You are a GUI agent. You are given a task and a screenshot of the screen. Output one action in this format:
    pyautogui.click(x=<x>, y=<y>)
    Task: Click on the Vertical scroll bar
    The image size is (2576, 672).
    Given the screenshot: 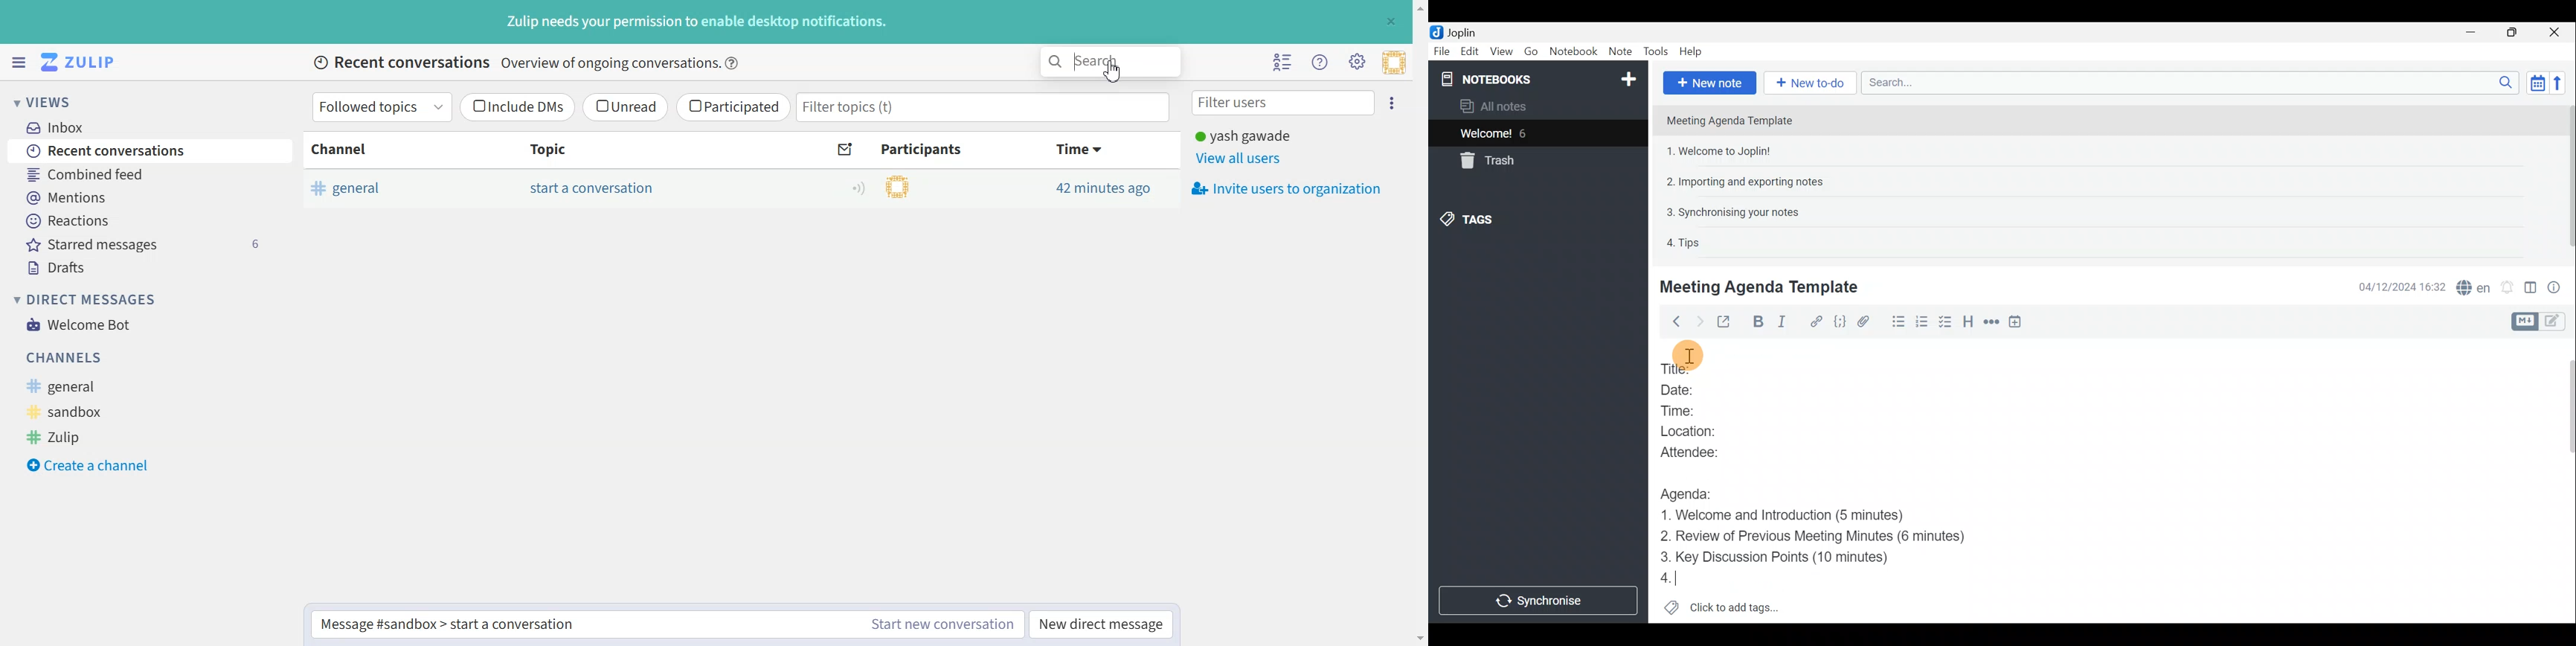 What is the action you would take?
    pyautogui.click(x=1419, y=323)
    